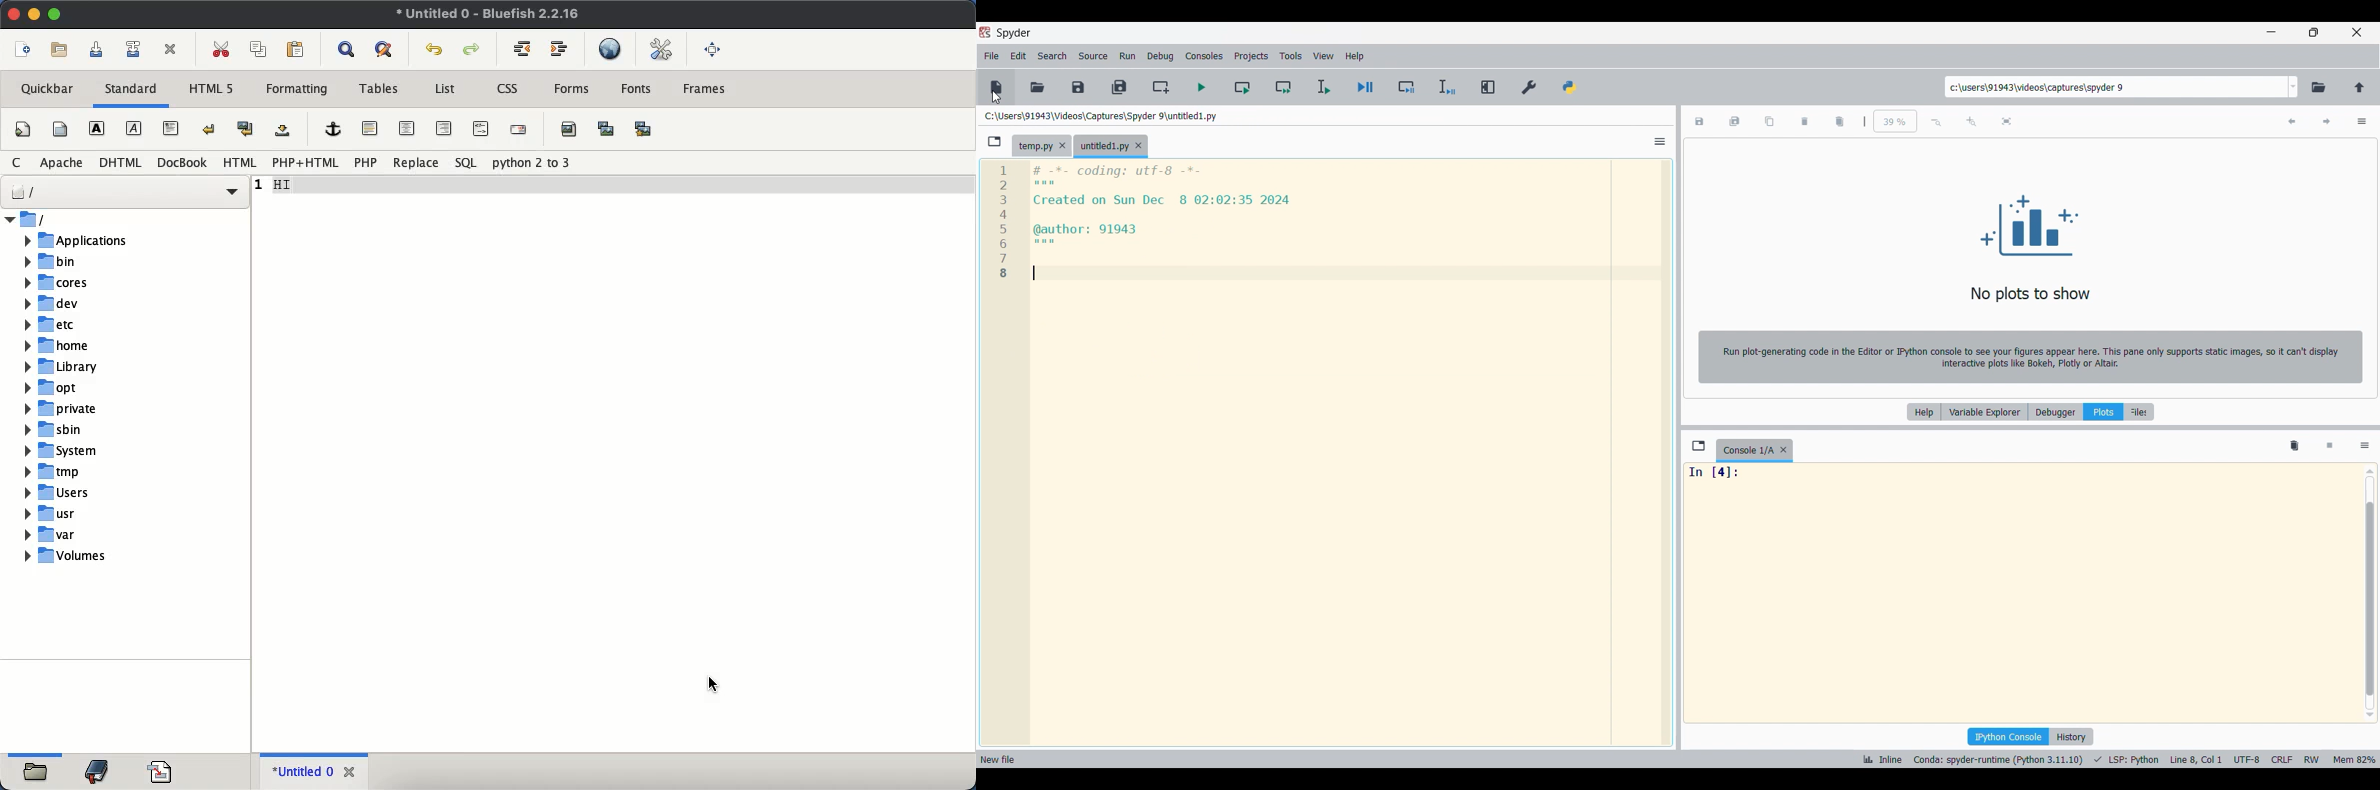 The height and width of the screenshot is (812, 2380). What do you see at coordinates (995, 142) in the screenshot?
I see `Browse tabs` at bounding box center [995, 142].